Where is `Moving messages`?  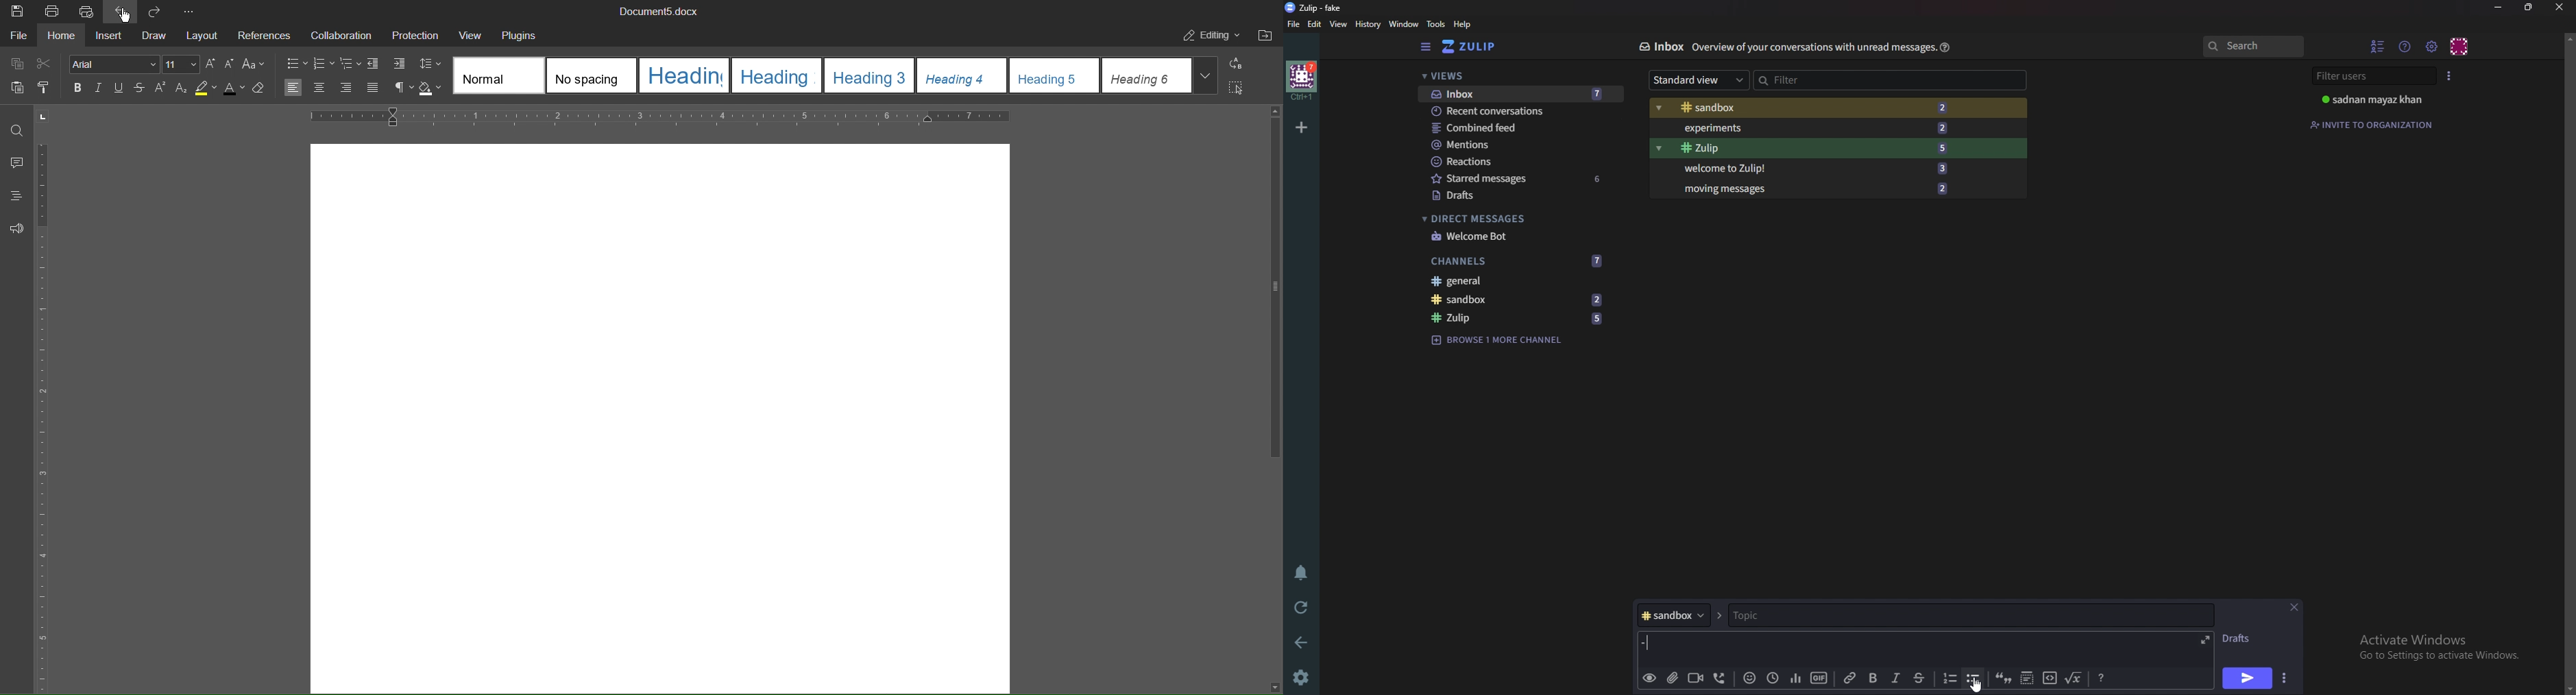
Moving messages is located at coordinates (1815, 187).